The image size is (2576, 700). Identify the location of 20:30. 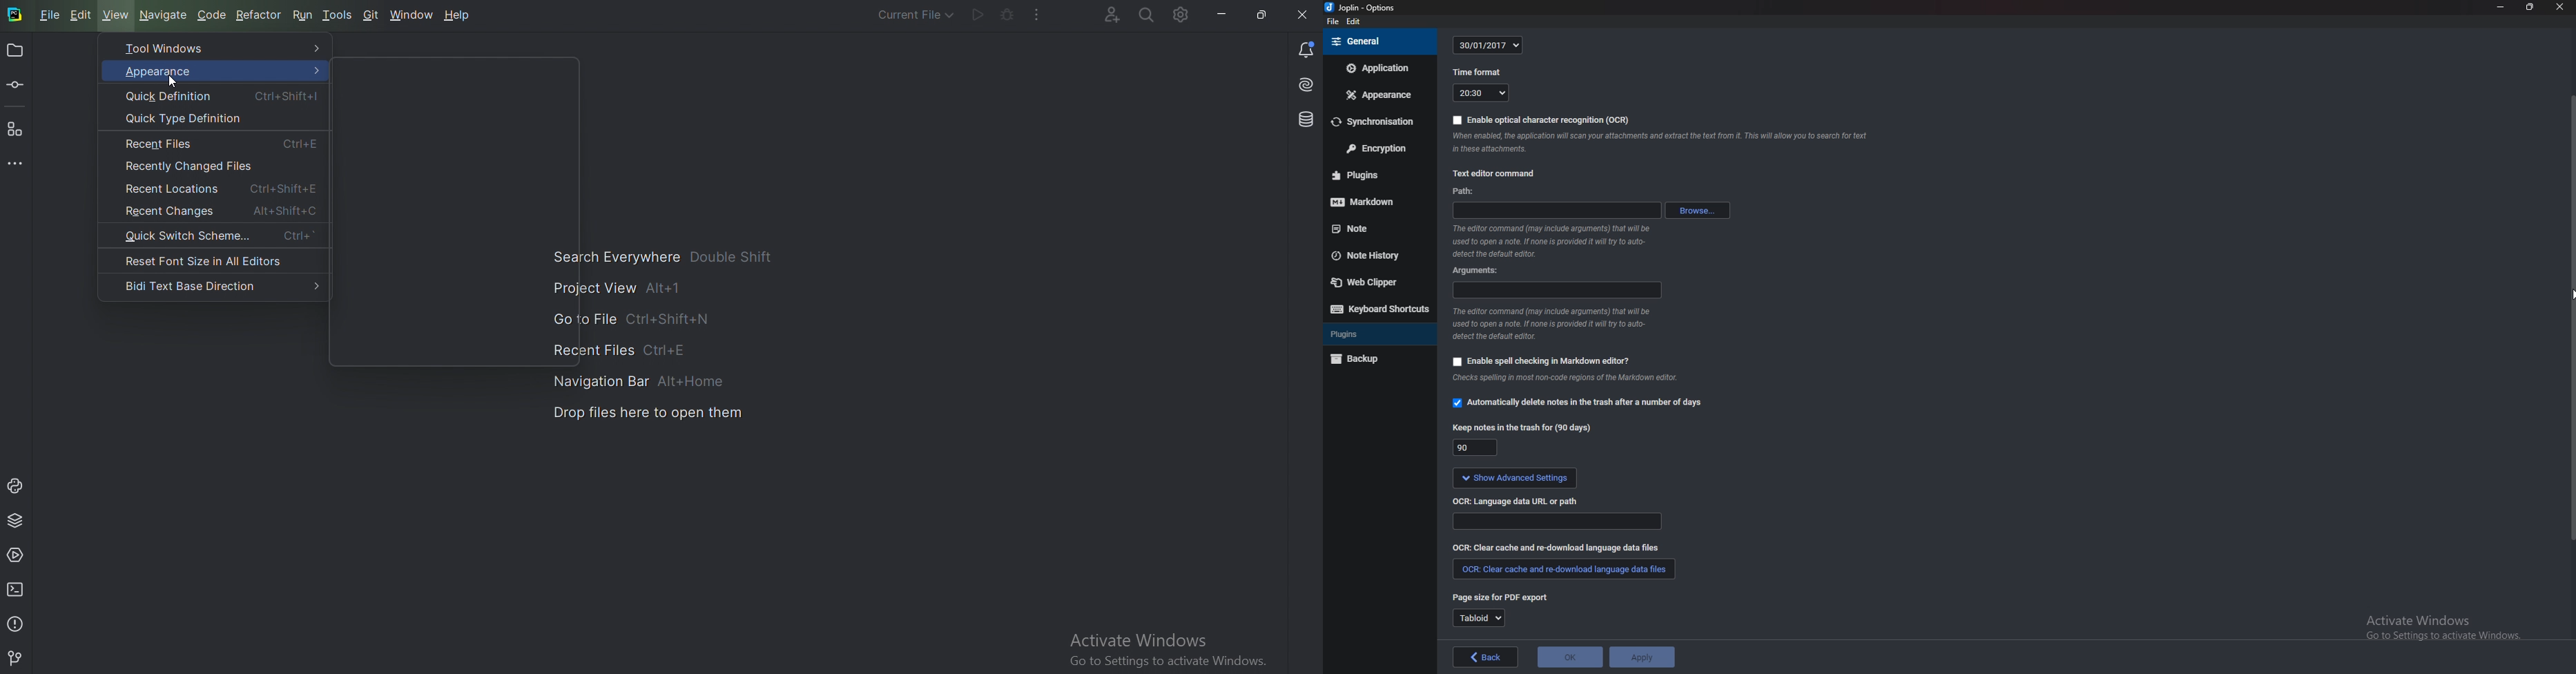
(1480, 94).